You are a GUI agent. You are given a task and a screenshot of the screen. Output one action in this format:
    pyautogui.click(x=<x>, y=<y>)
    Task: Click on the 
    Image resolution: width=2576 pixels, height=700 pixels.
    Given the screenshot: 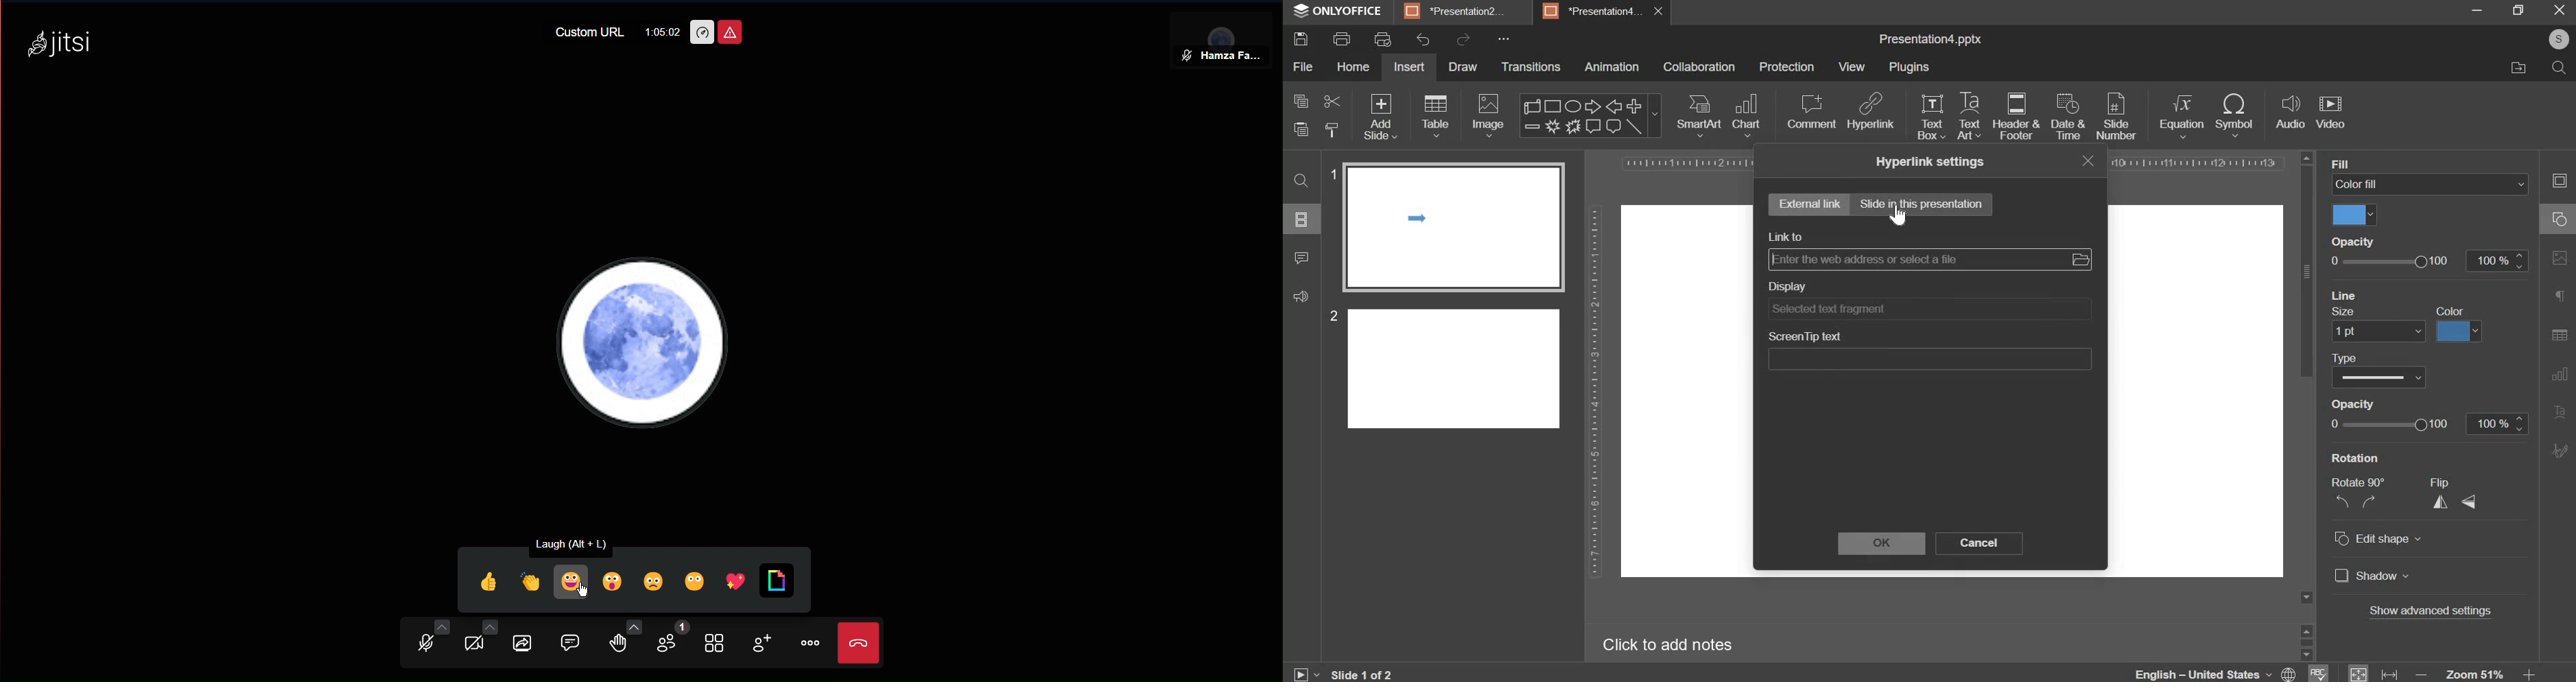 What is the action you would take?
    pyautogui.click(x=2439, y=612)
    